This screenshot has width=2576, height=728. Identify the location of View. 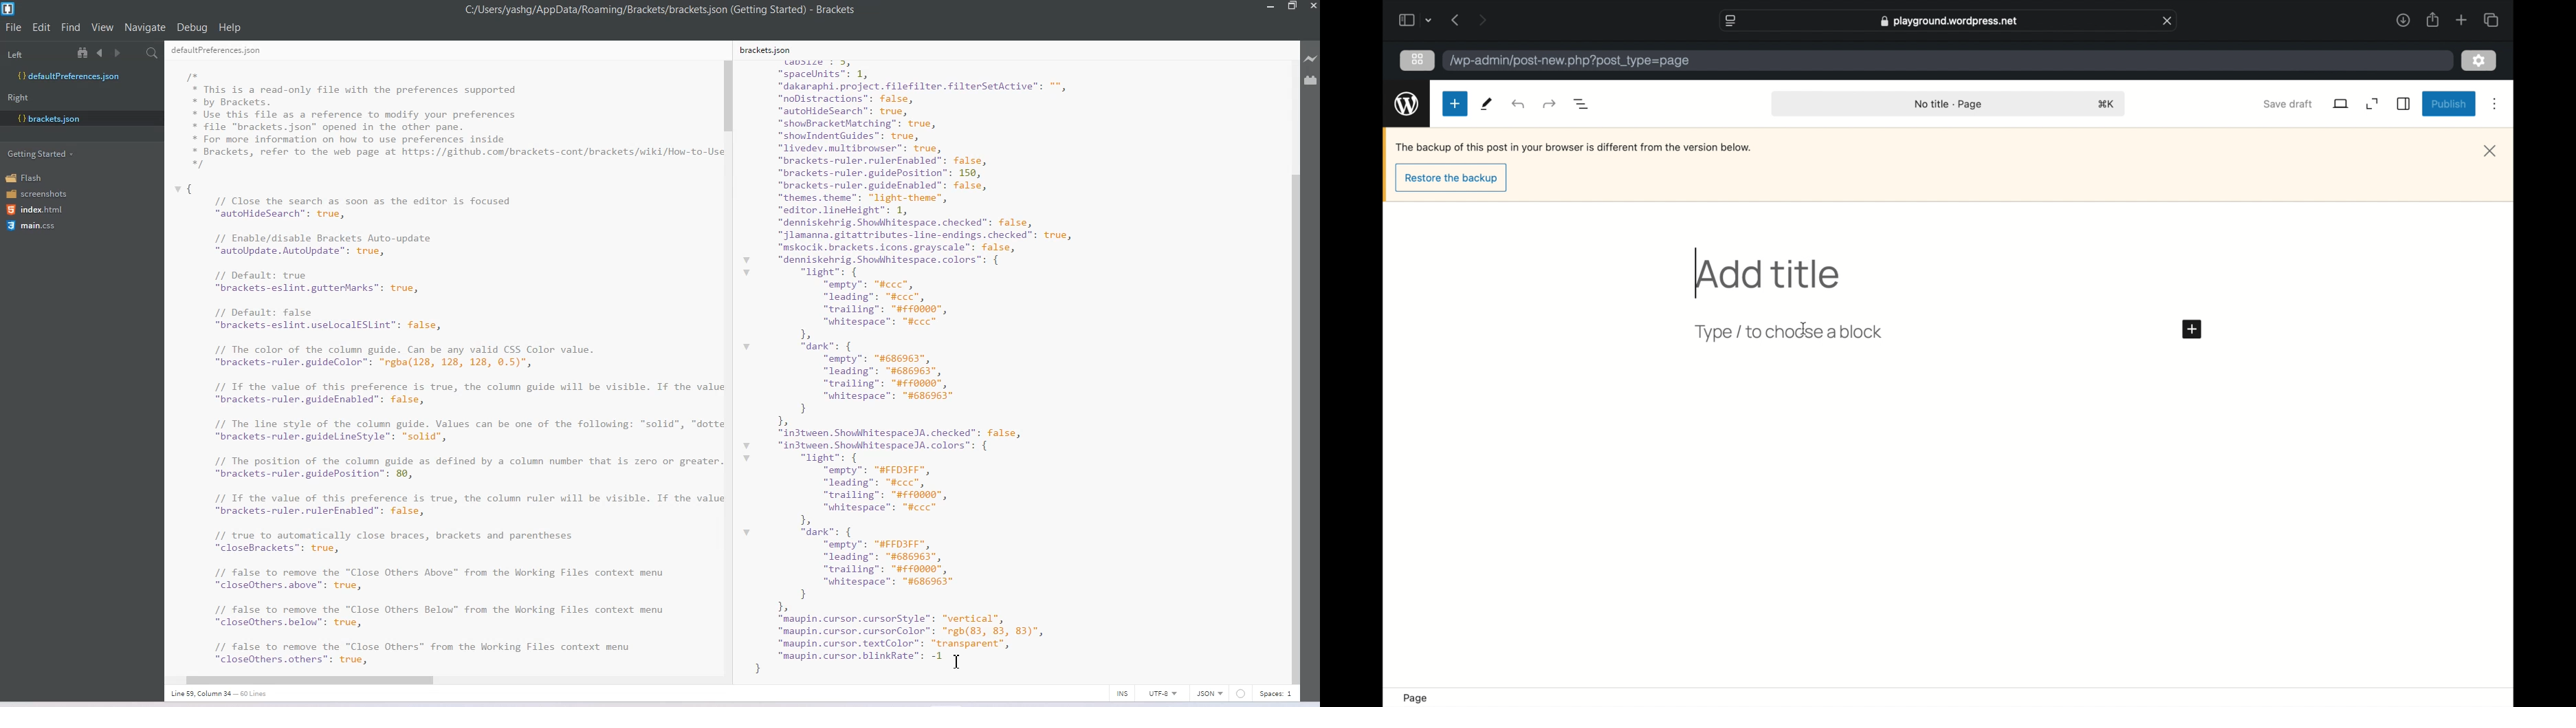
(103, 27).